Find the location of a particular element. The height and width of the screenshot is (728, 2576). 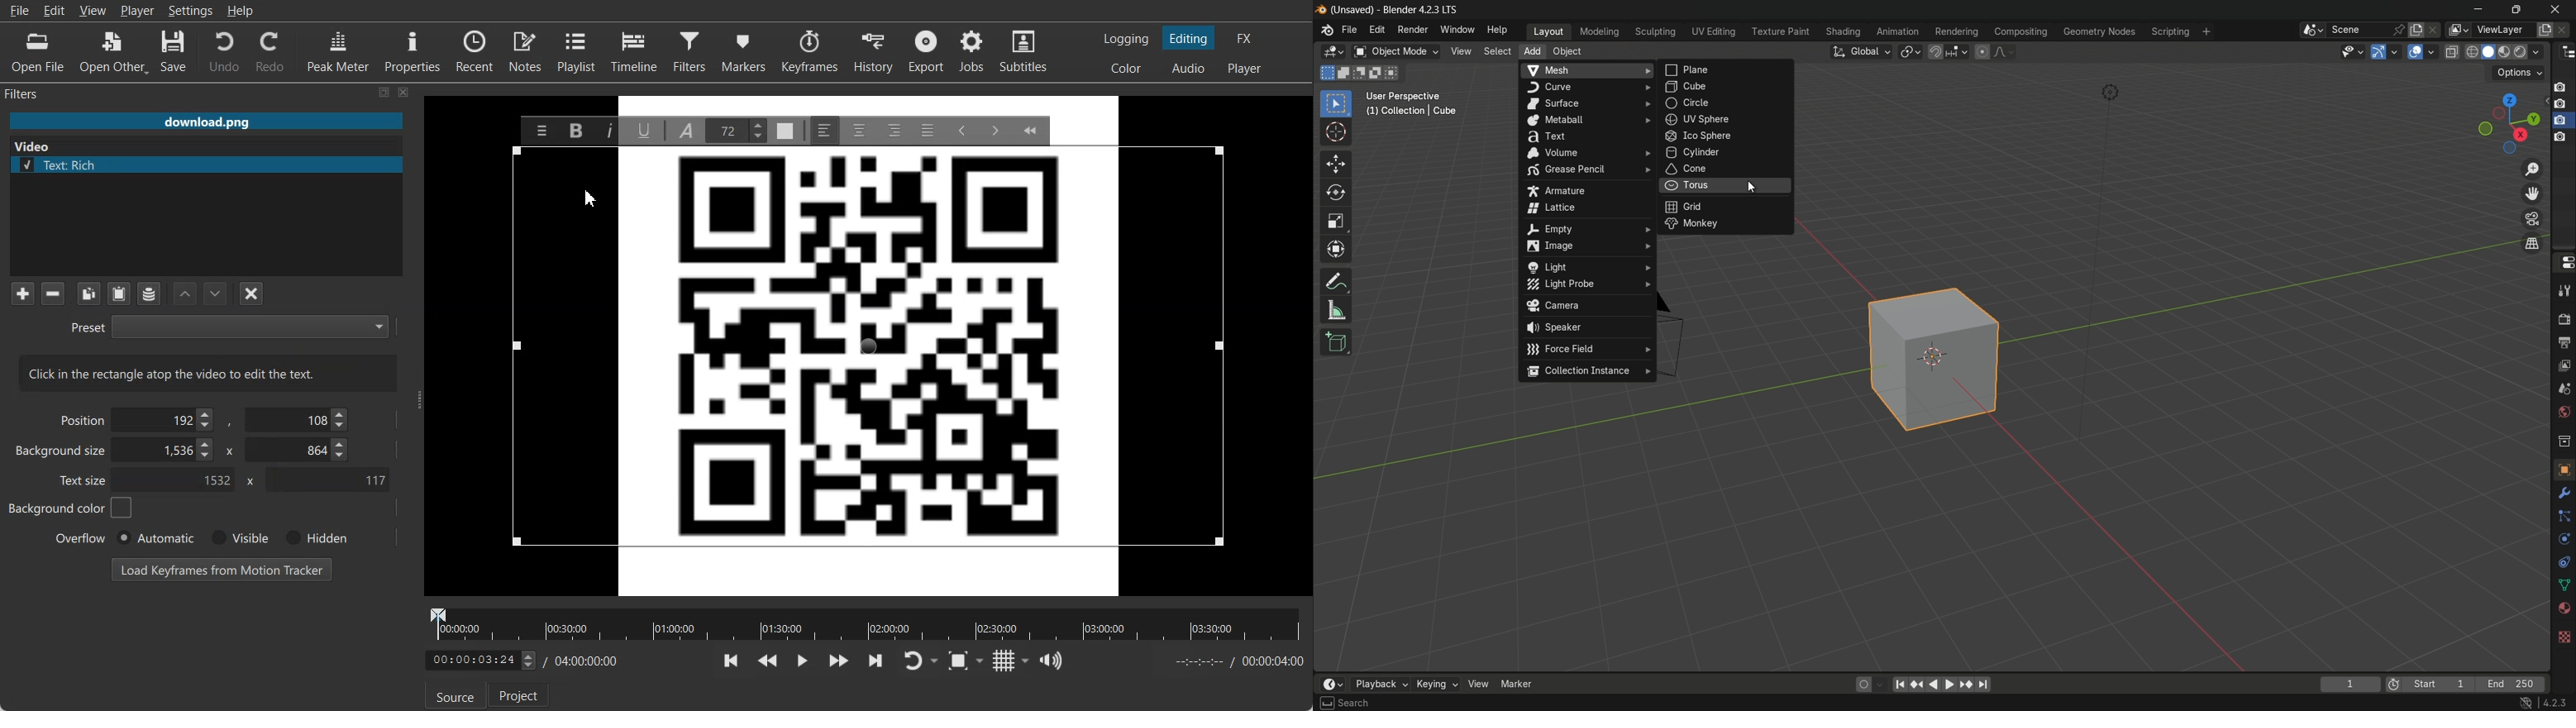

Notes is located at coordinates (527, 50).